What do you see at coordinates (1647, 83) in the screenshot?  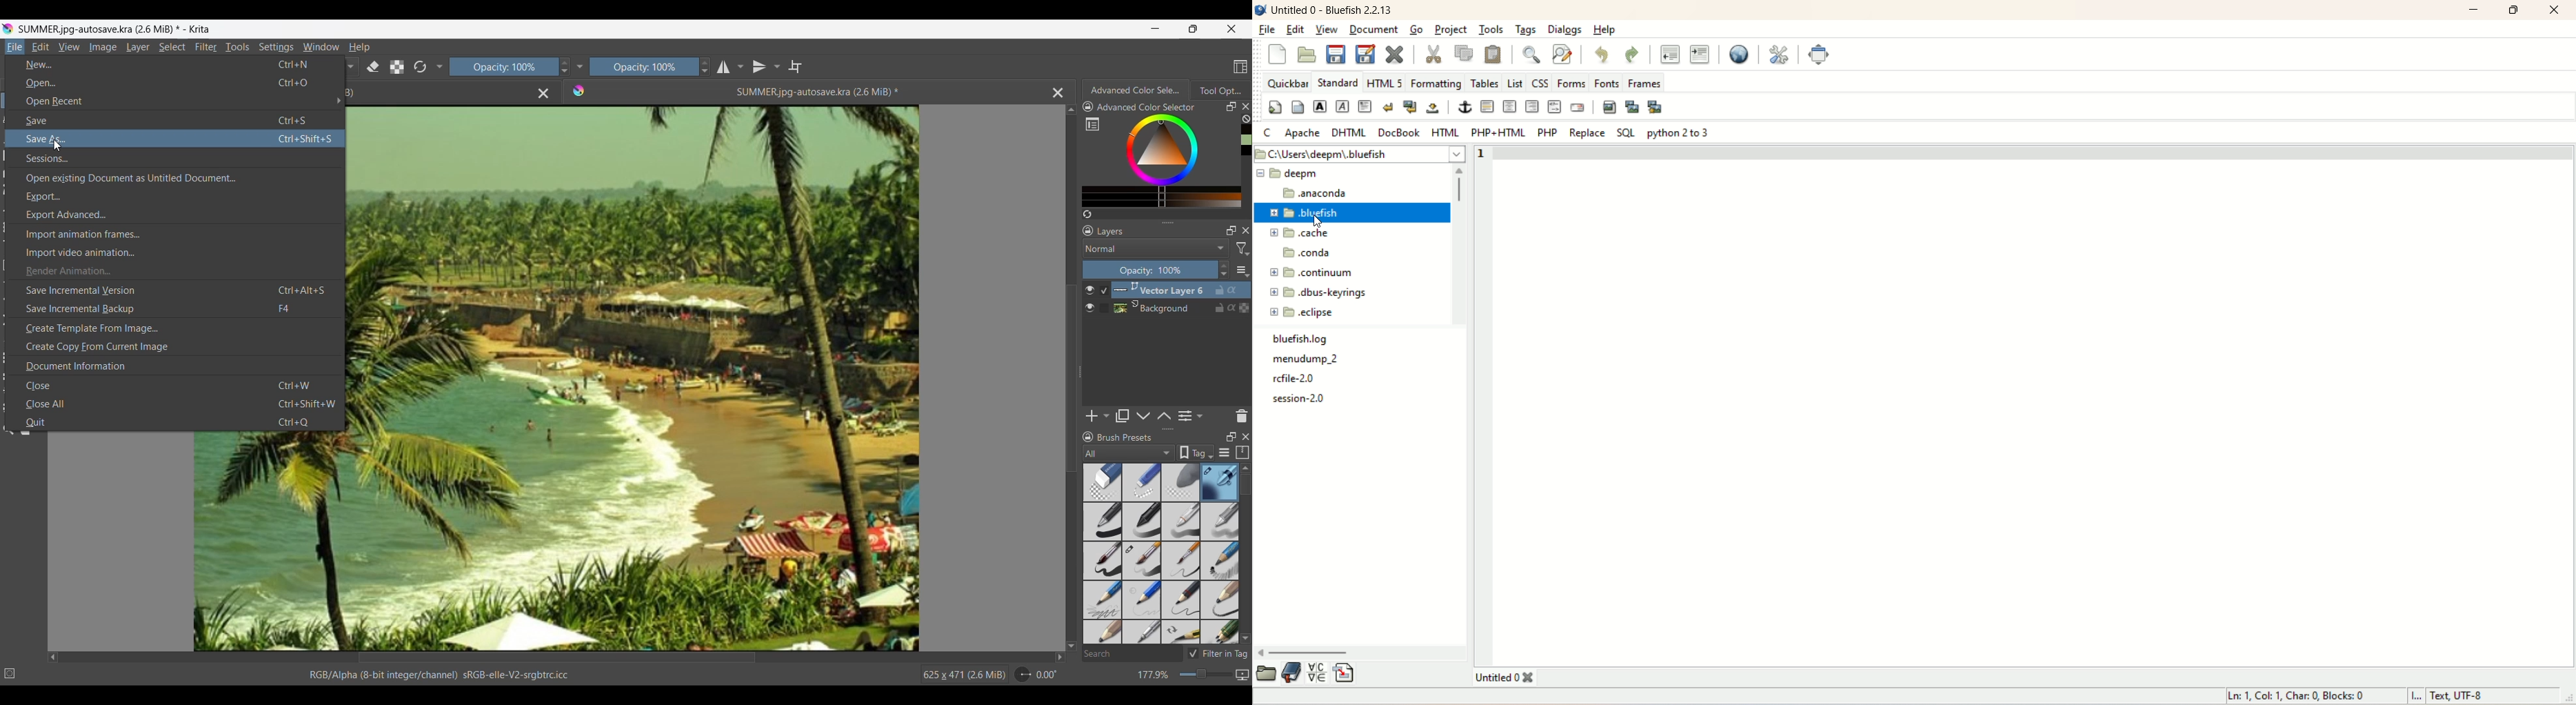 I see `frames` at bounding box center [1647, 83].